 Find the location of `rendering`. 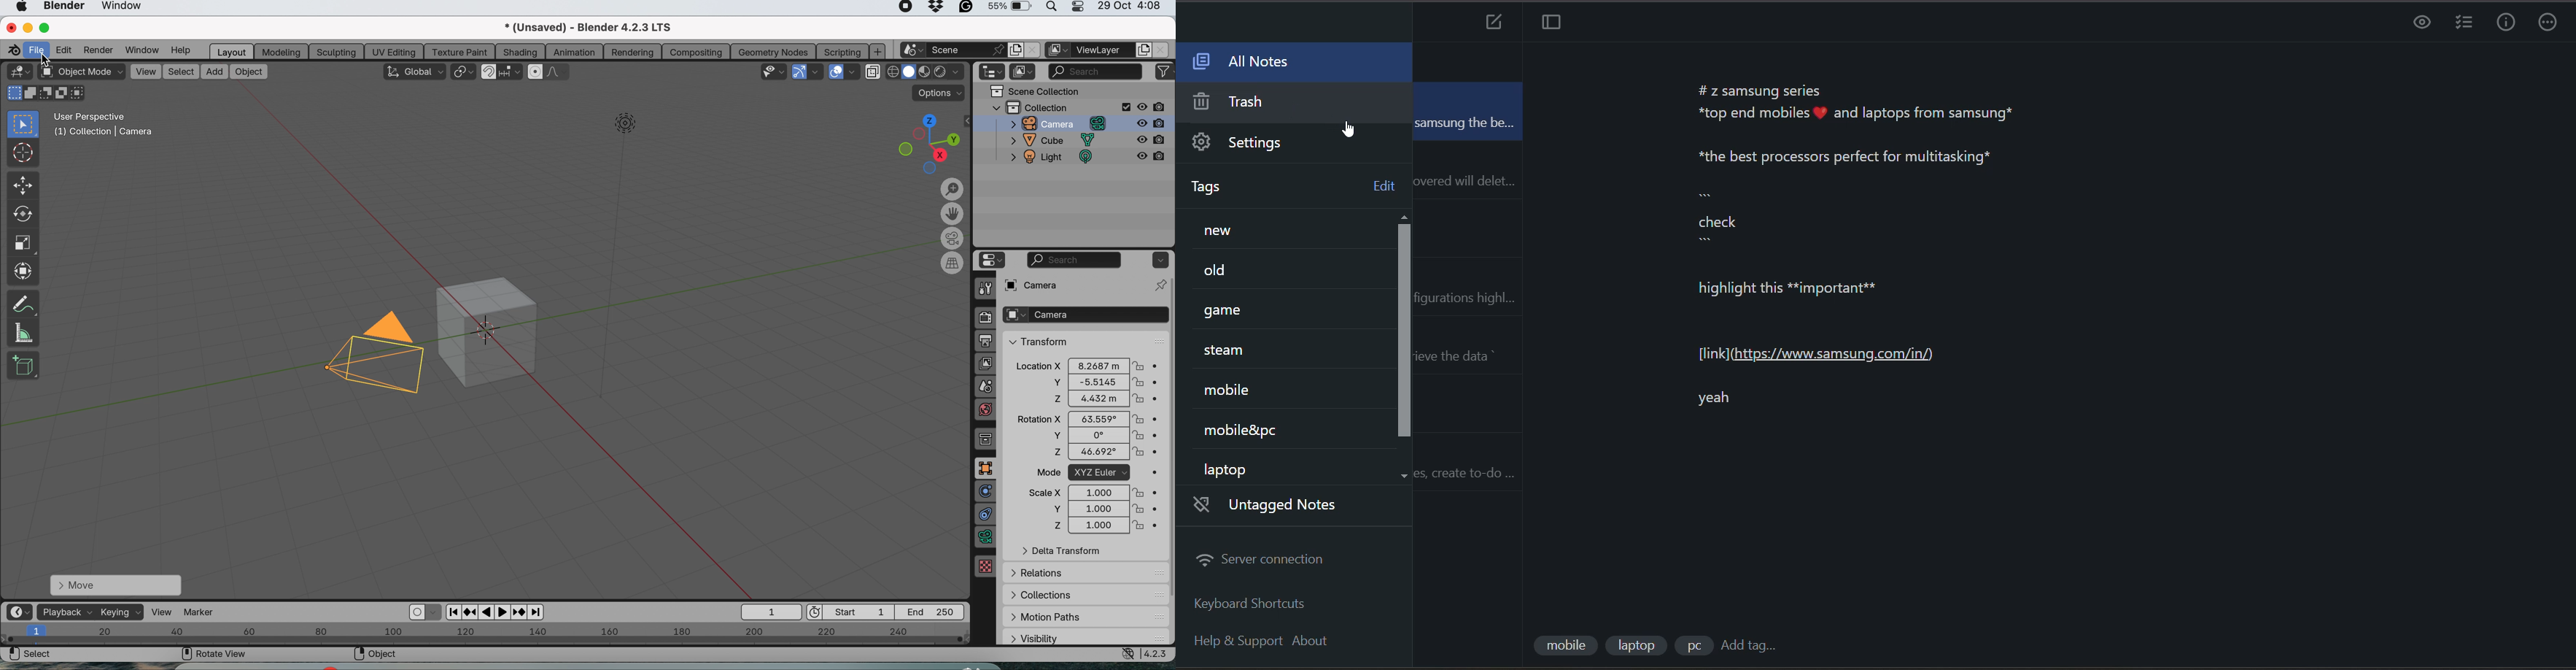

rendering is located at coordinates (632, 52).